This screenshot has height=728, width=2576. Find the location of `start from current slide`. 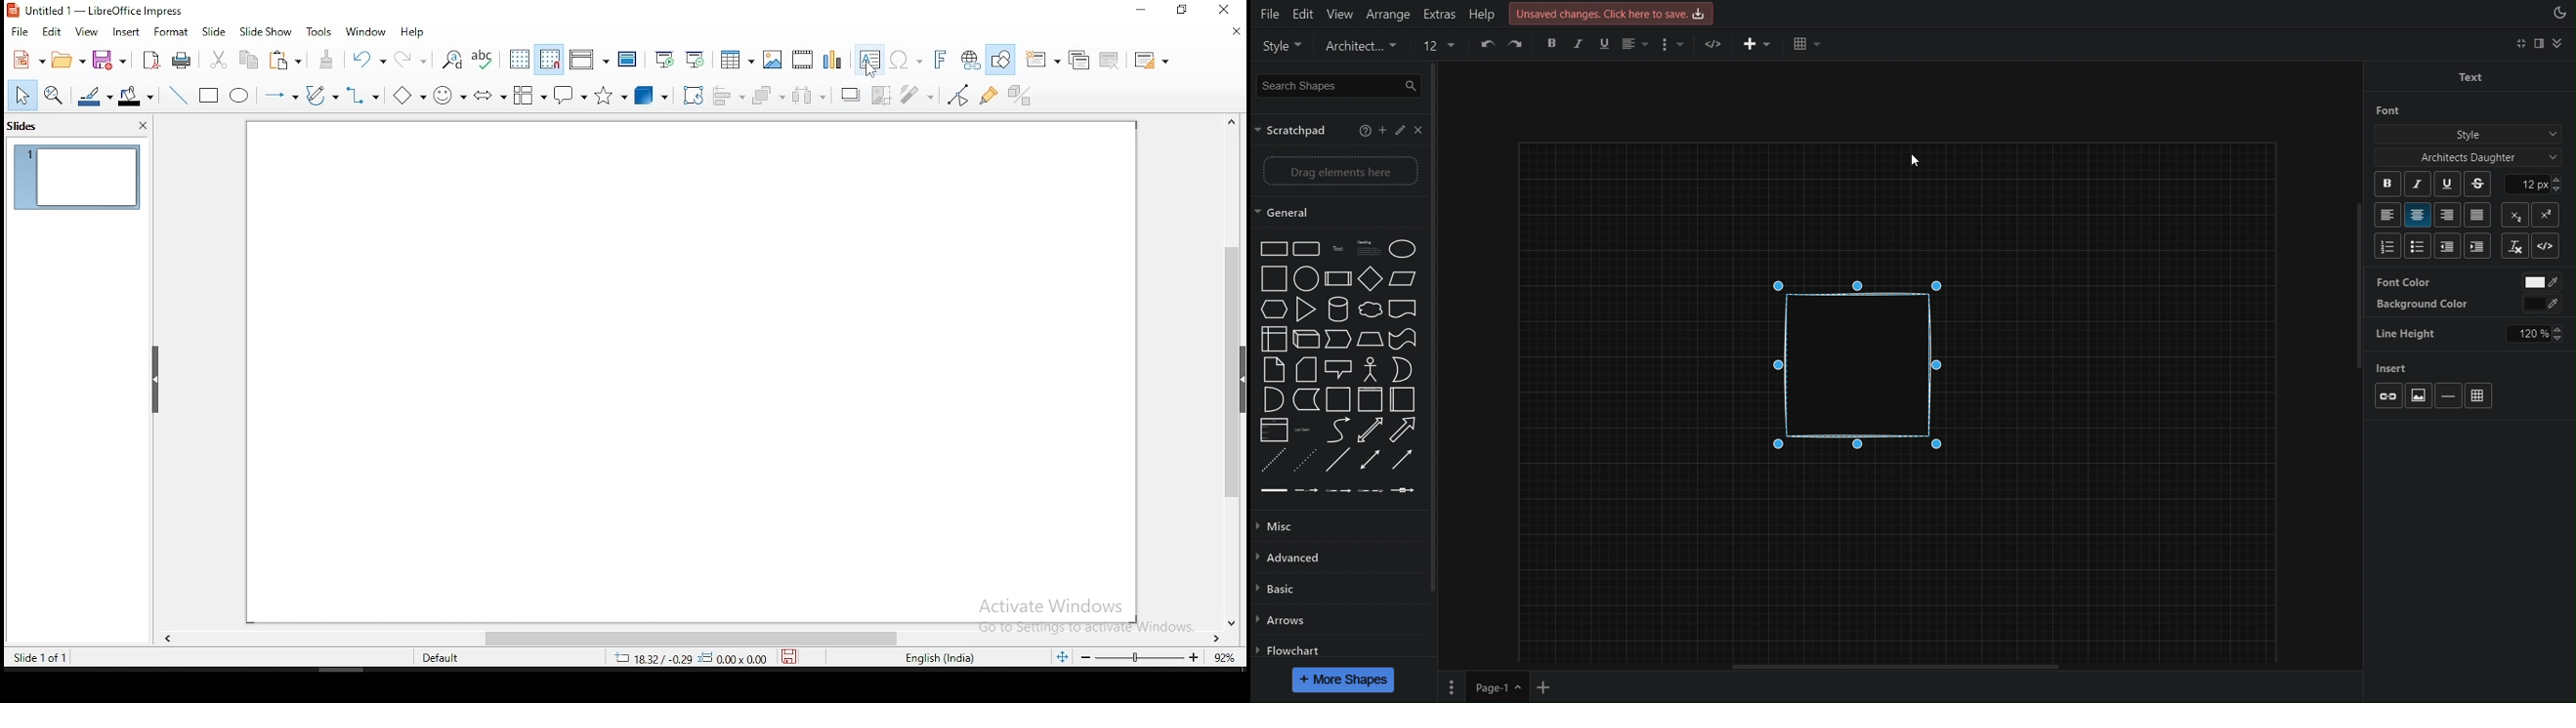

start from current slide is located at coordinates (695, 59).